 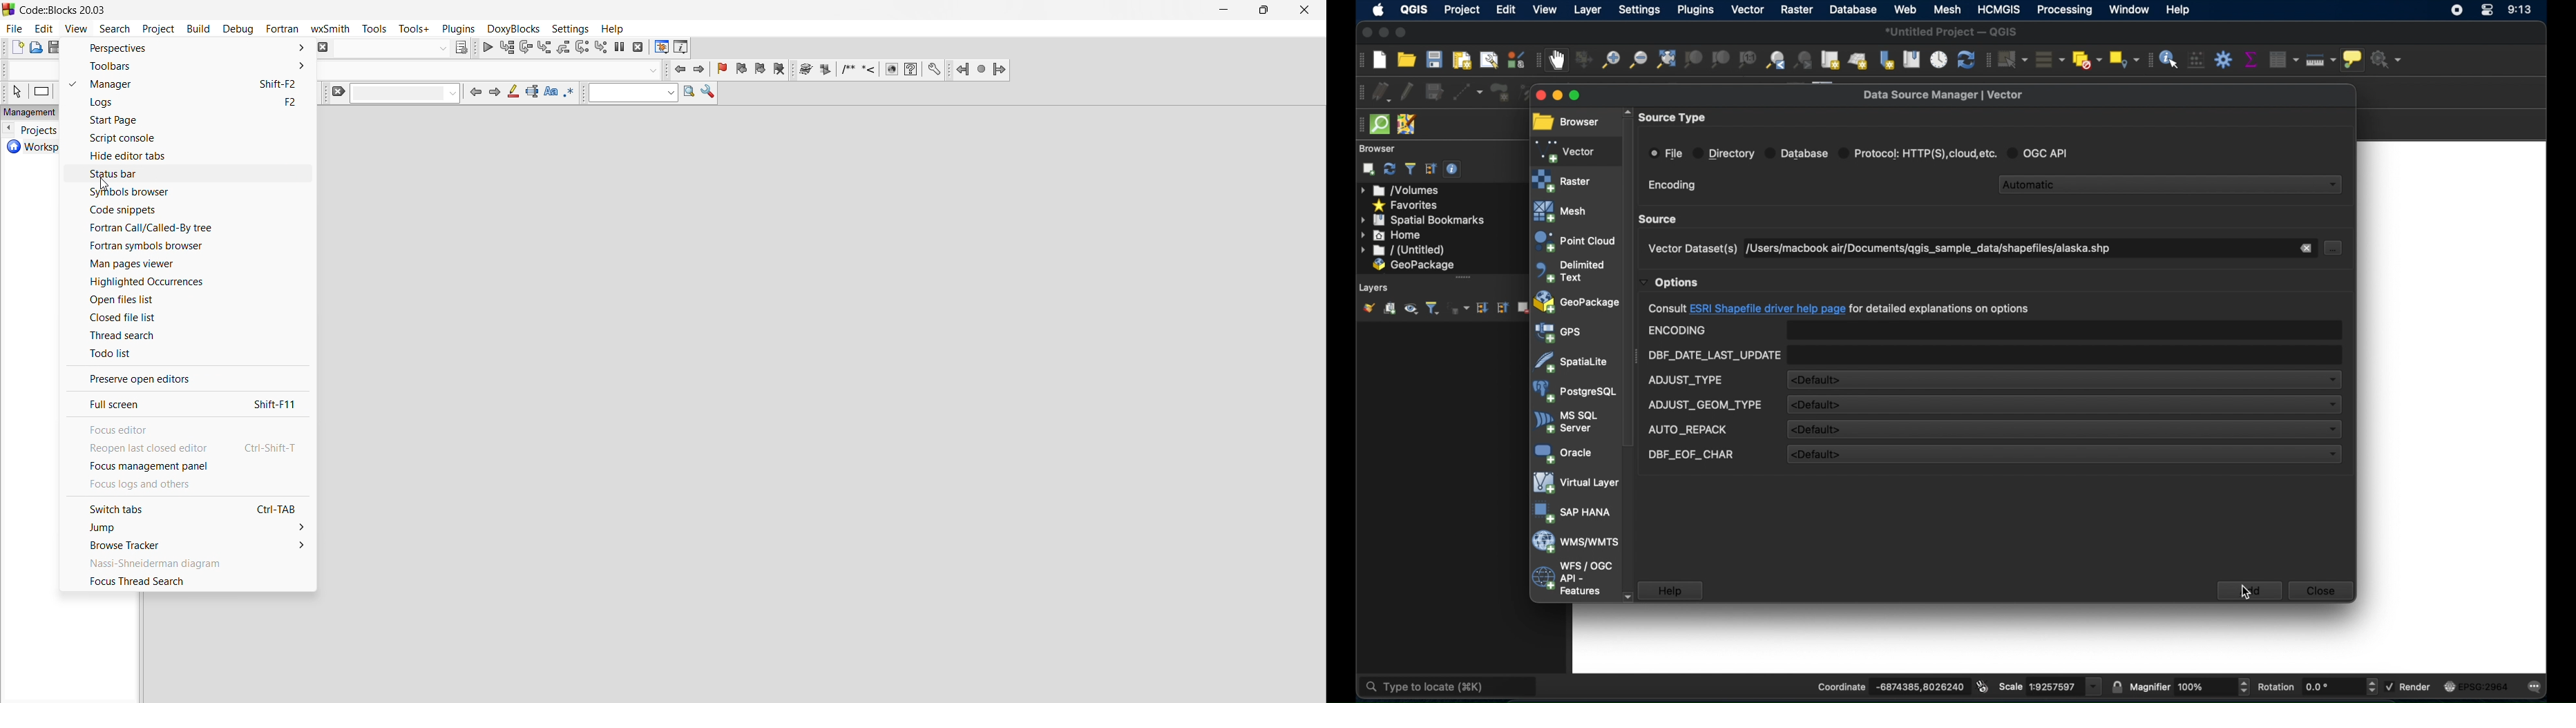 I want to click on Jump forward, so click(x=1002, y=70).